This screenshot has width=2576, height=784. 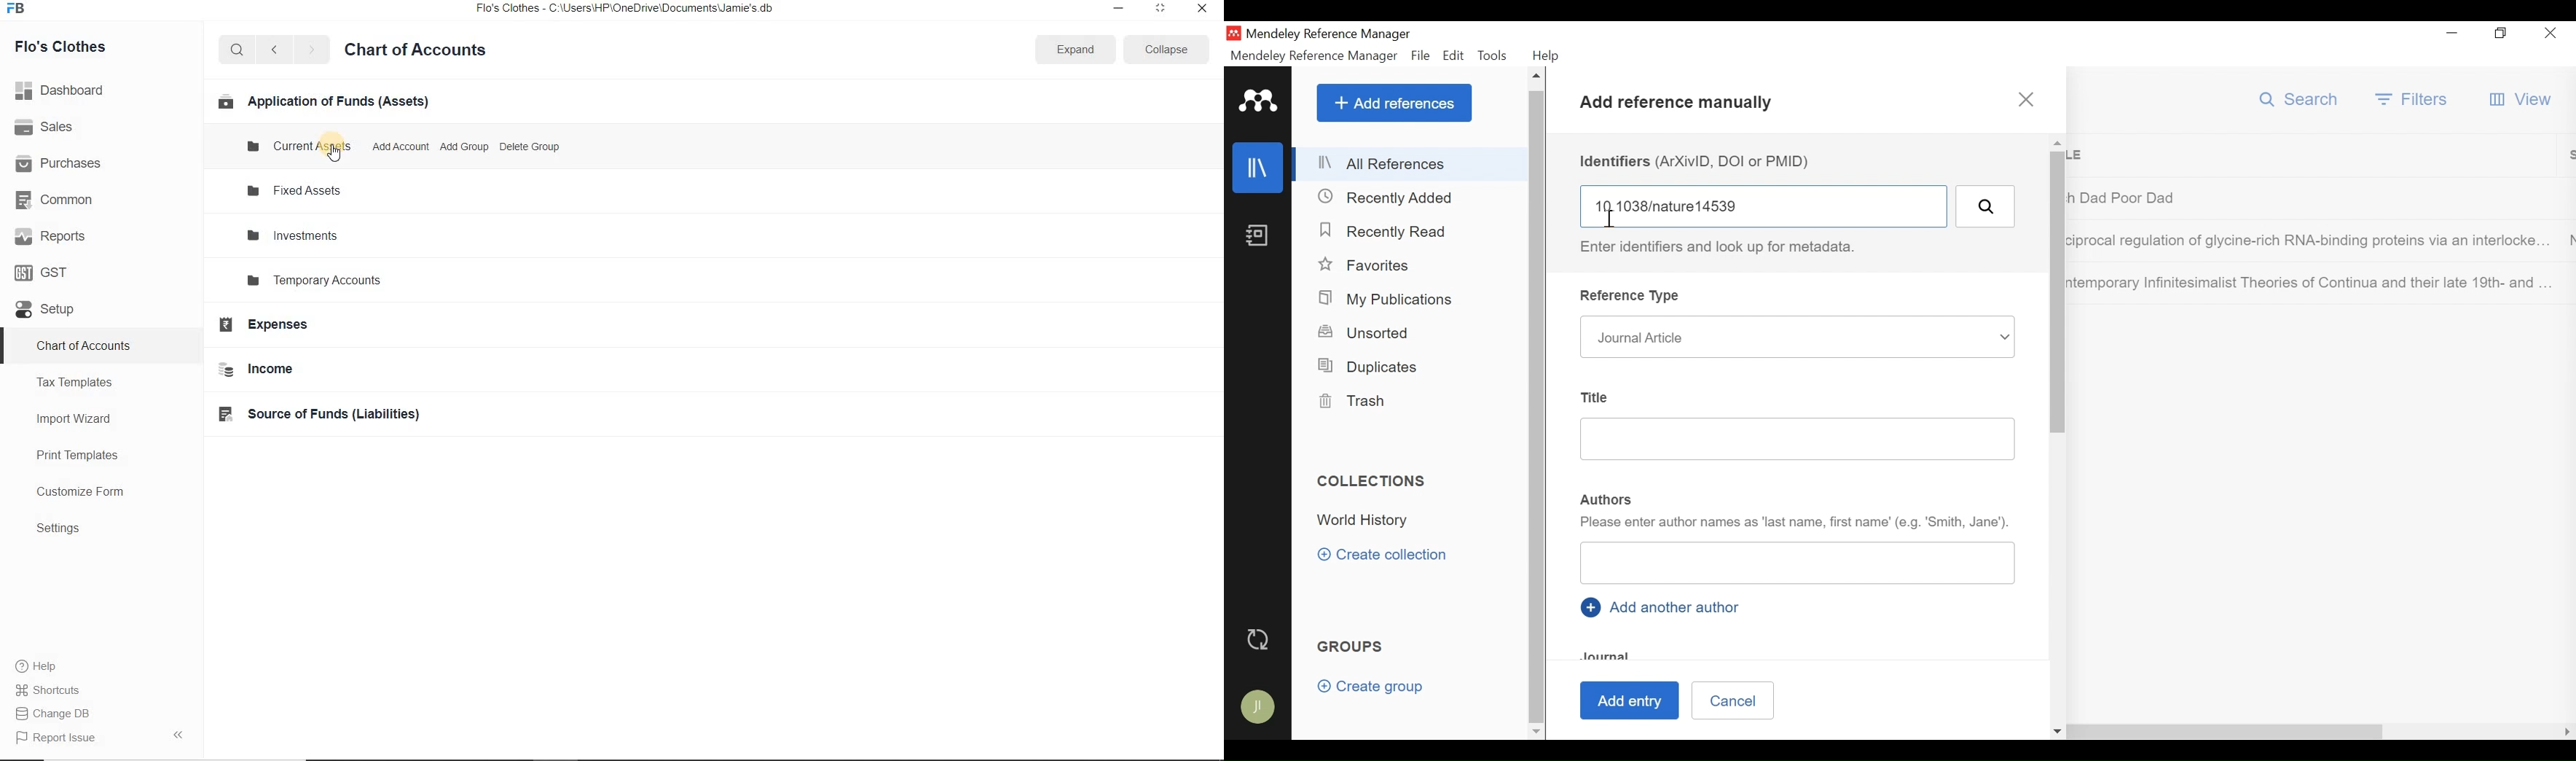 I want to click on Expenses, so click(x=275, y=329).